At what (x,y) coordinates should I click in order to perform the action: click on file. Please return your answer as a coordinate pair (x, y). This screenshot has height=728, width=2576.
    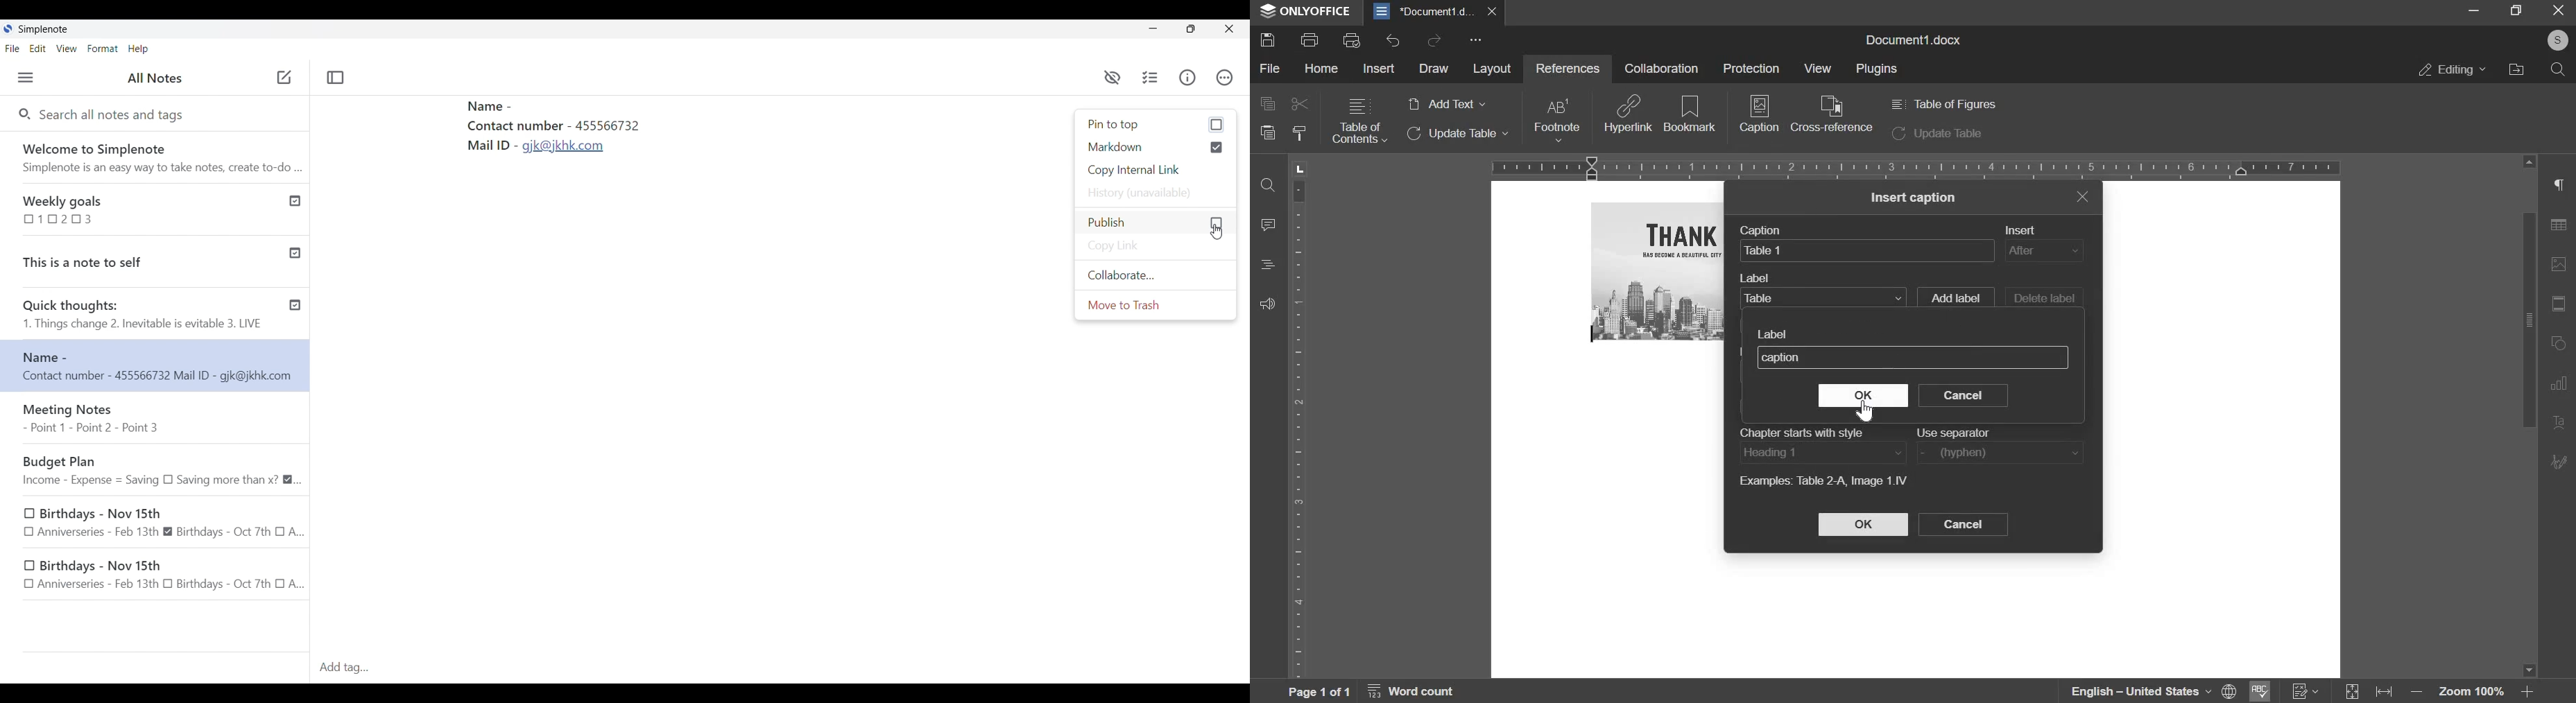
    Looking at the image, I should click on (1271, 69).